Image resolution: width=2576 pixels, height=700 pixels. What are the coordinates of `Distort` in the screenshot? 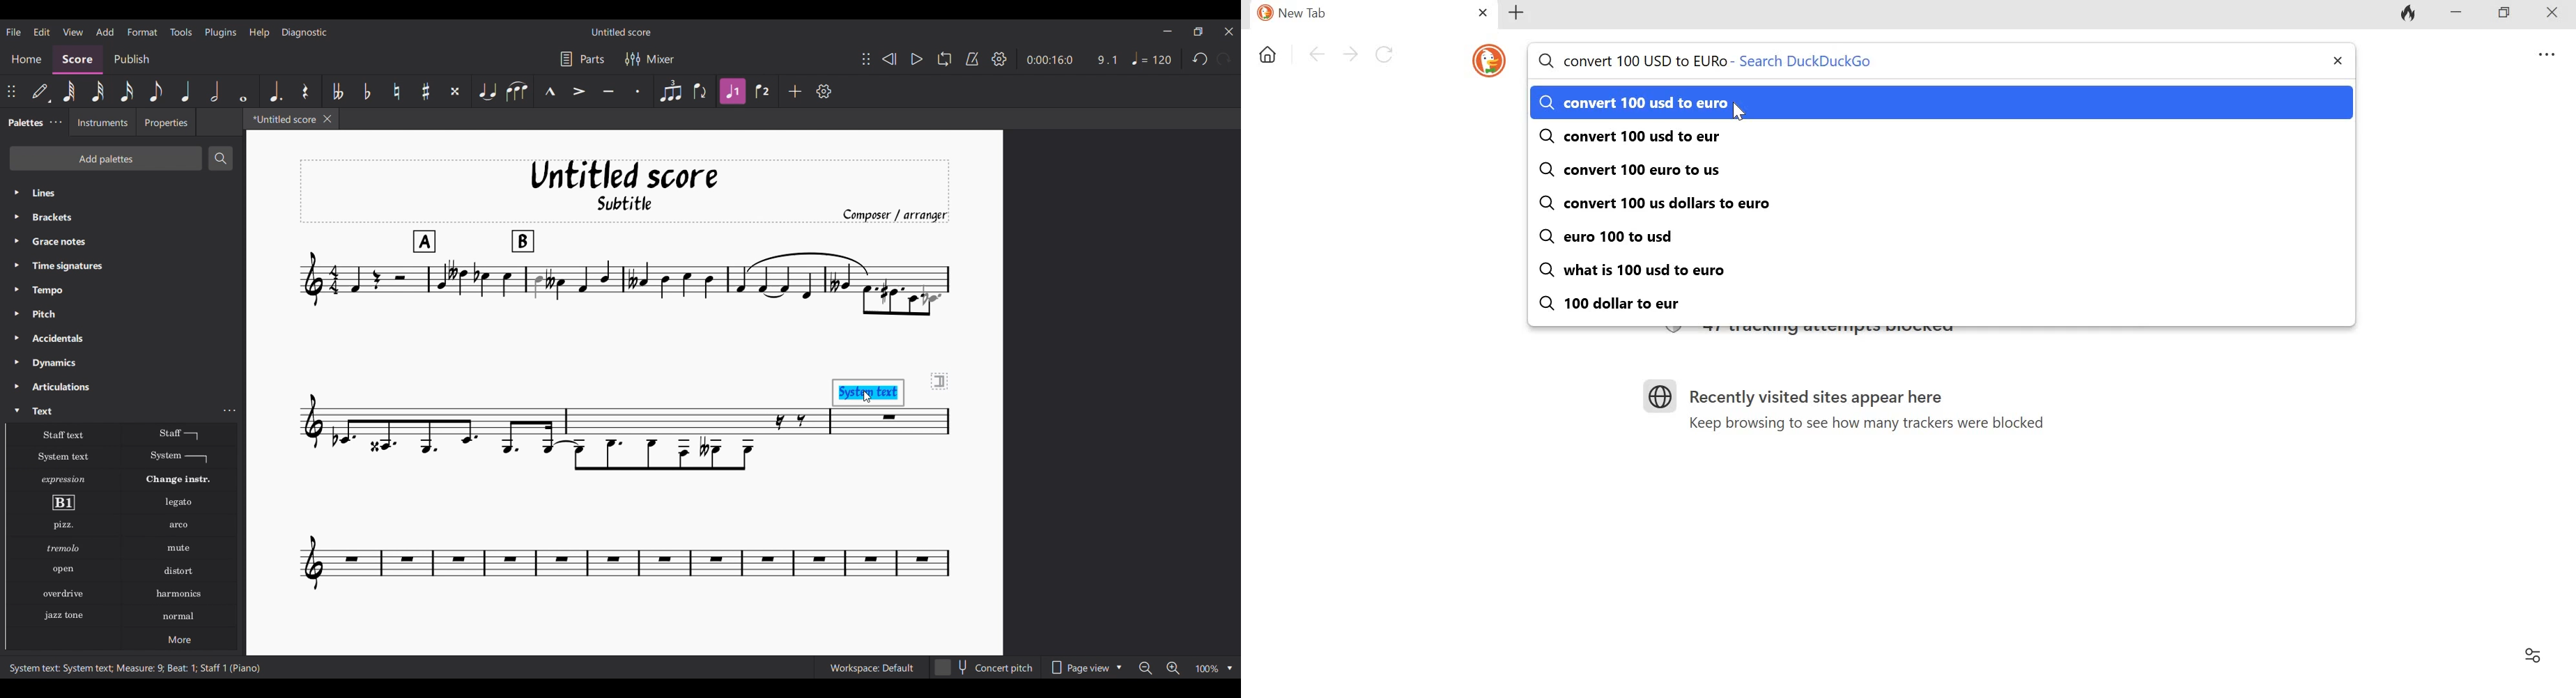 It's located at (179, 571).